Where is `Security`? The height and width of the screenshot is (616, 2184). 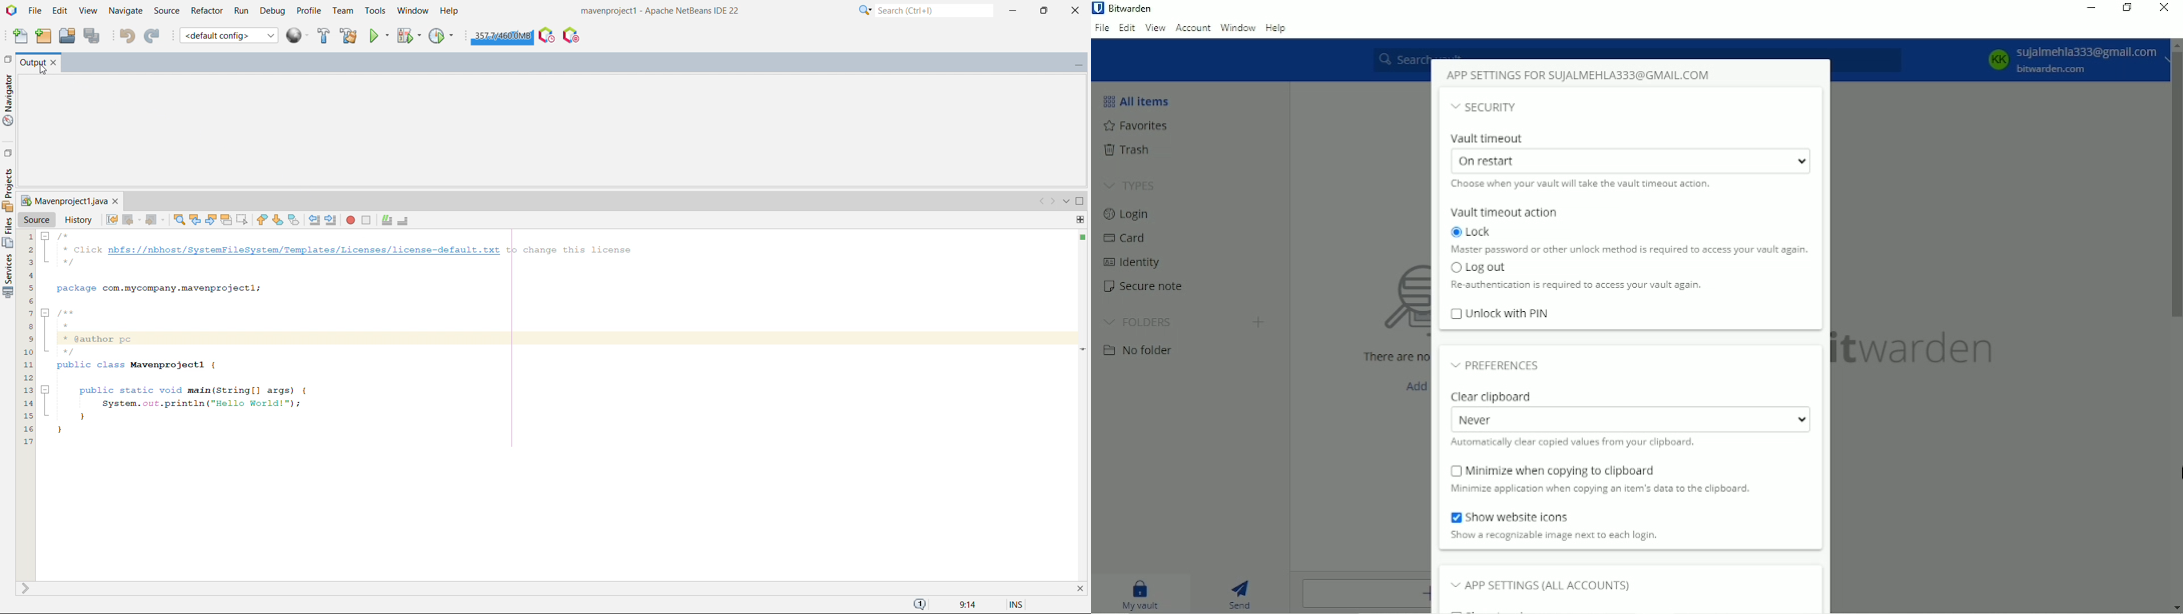 Security is located at coordinates (1485, 106).